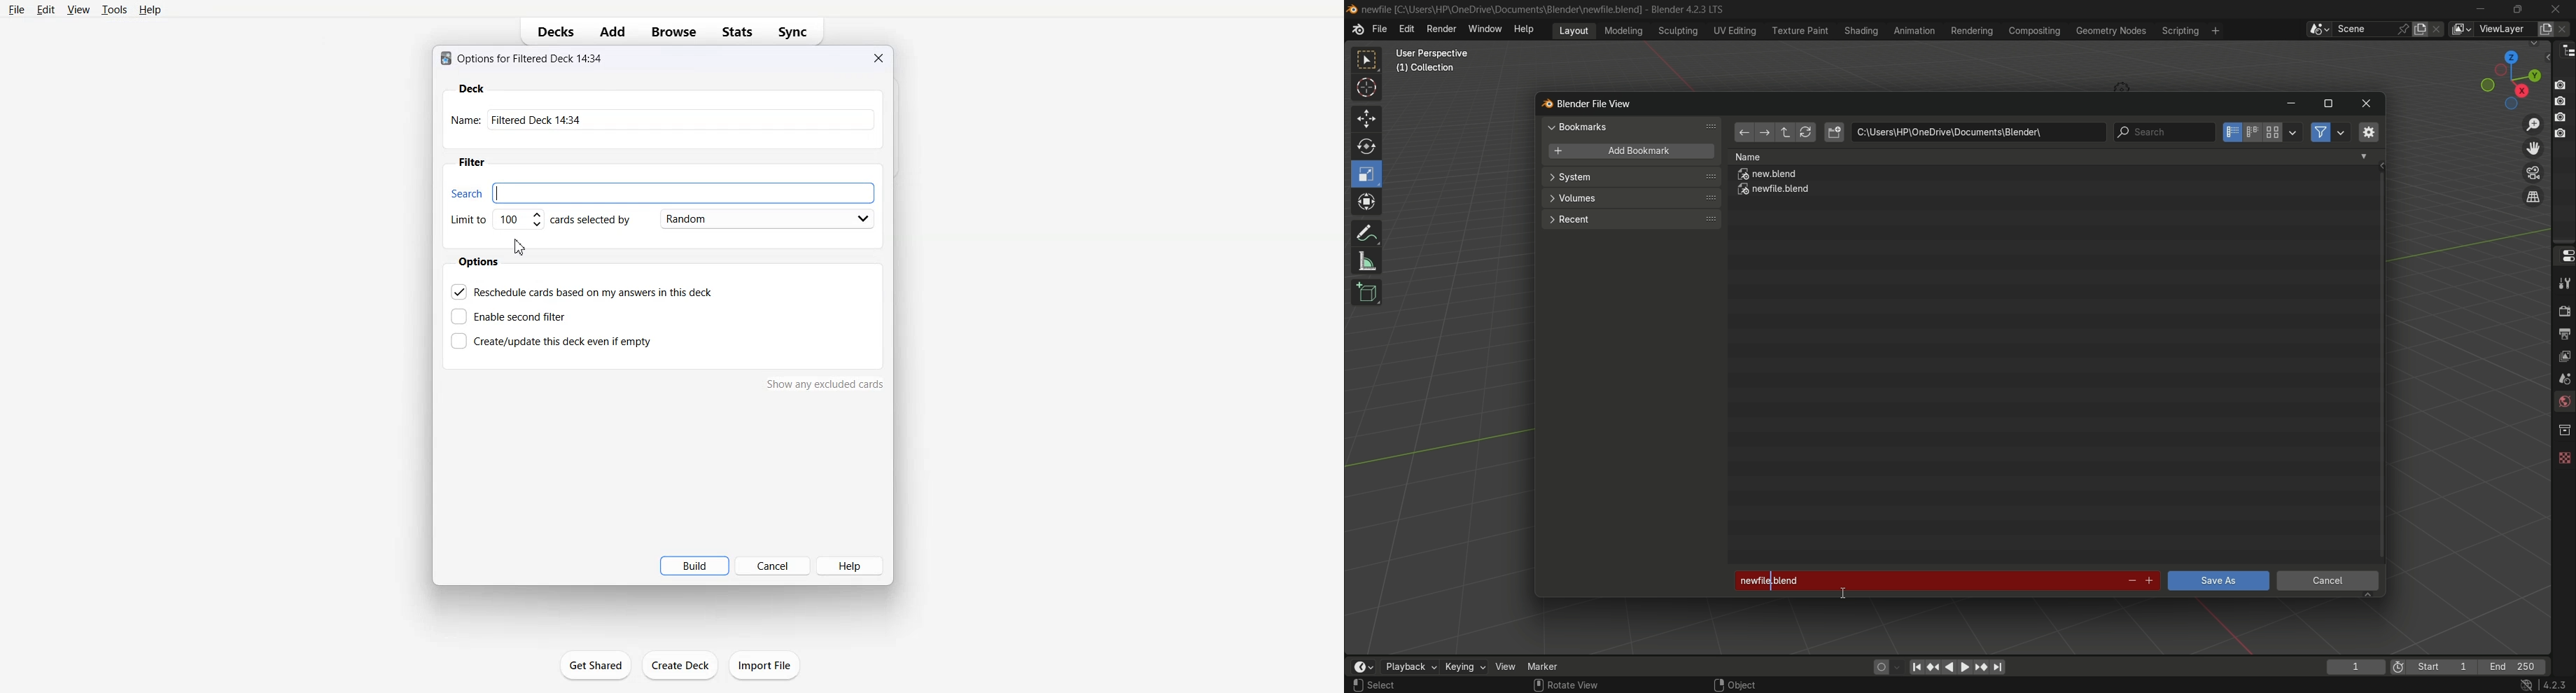 The image size is (2576, 700). What do you see at coordinates (2130, 582) in the screenshot?
I see `decrement number in file name` at bounding box center [2130, 582].